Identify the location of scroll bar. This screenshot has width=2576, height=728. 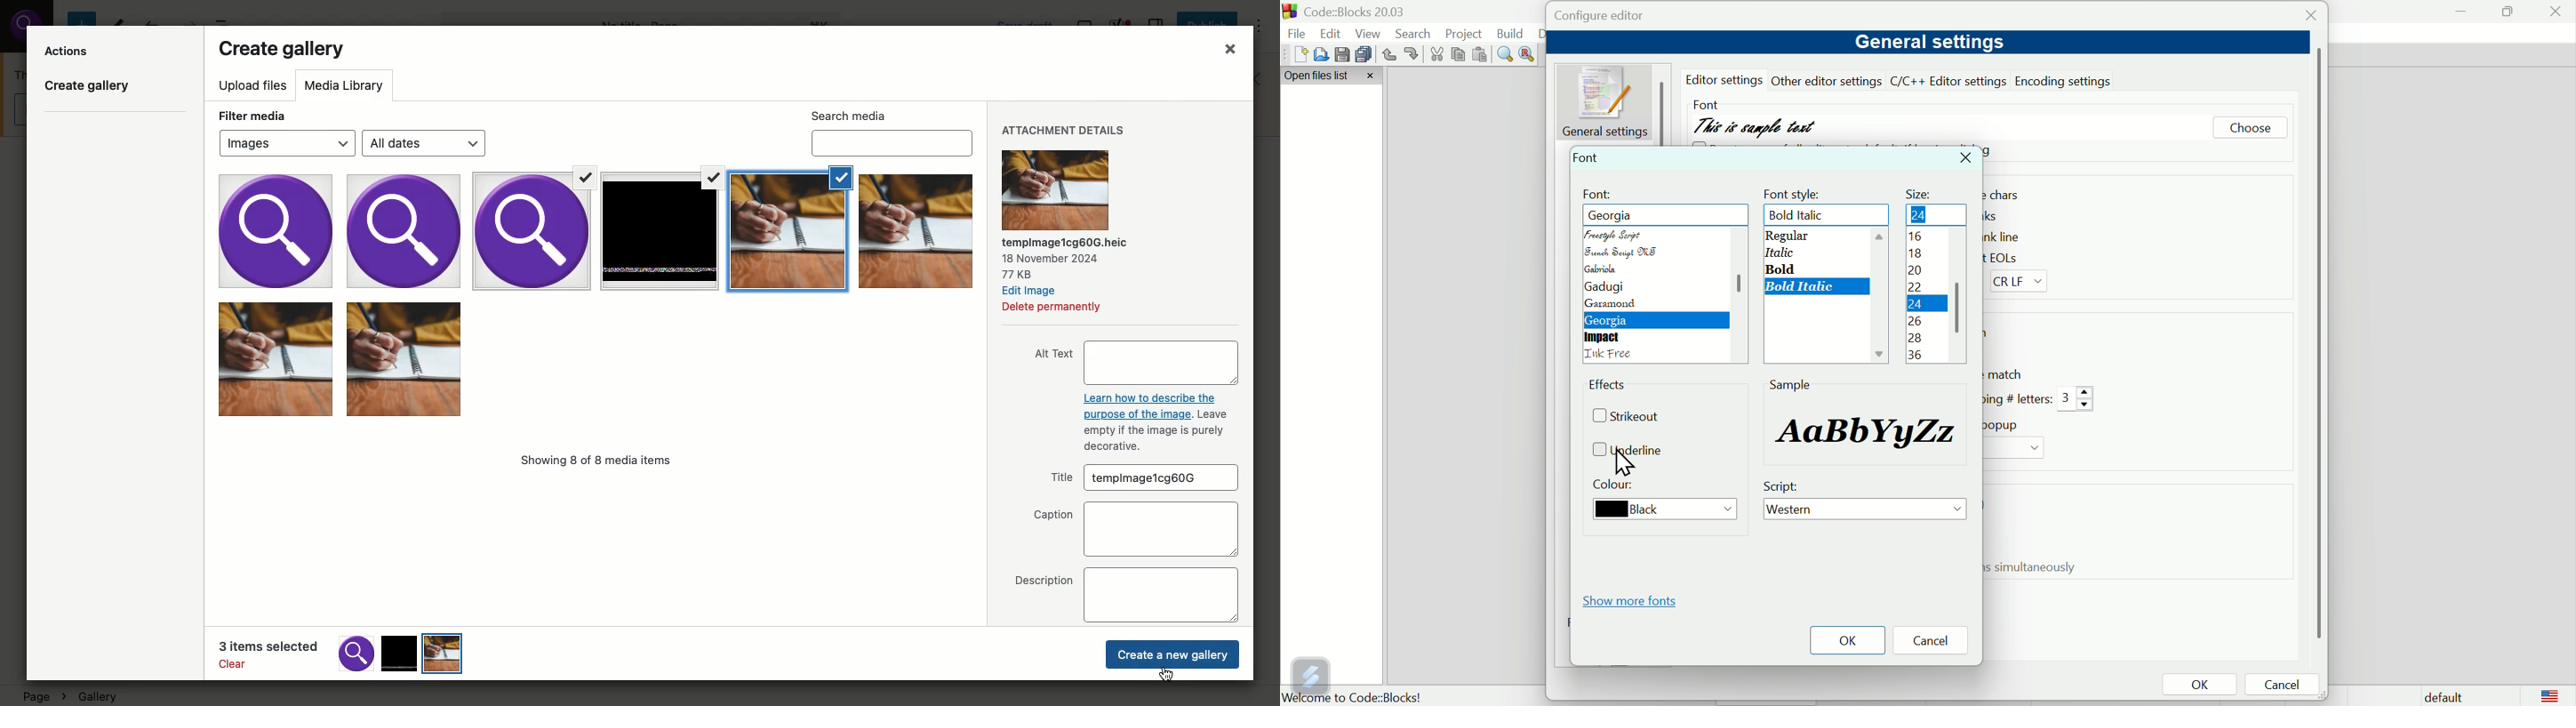
(1960, 299).